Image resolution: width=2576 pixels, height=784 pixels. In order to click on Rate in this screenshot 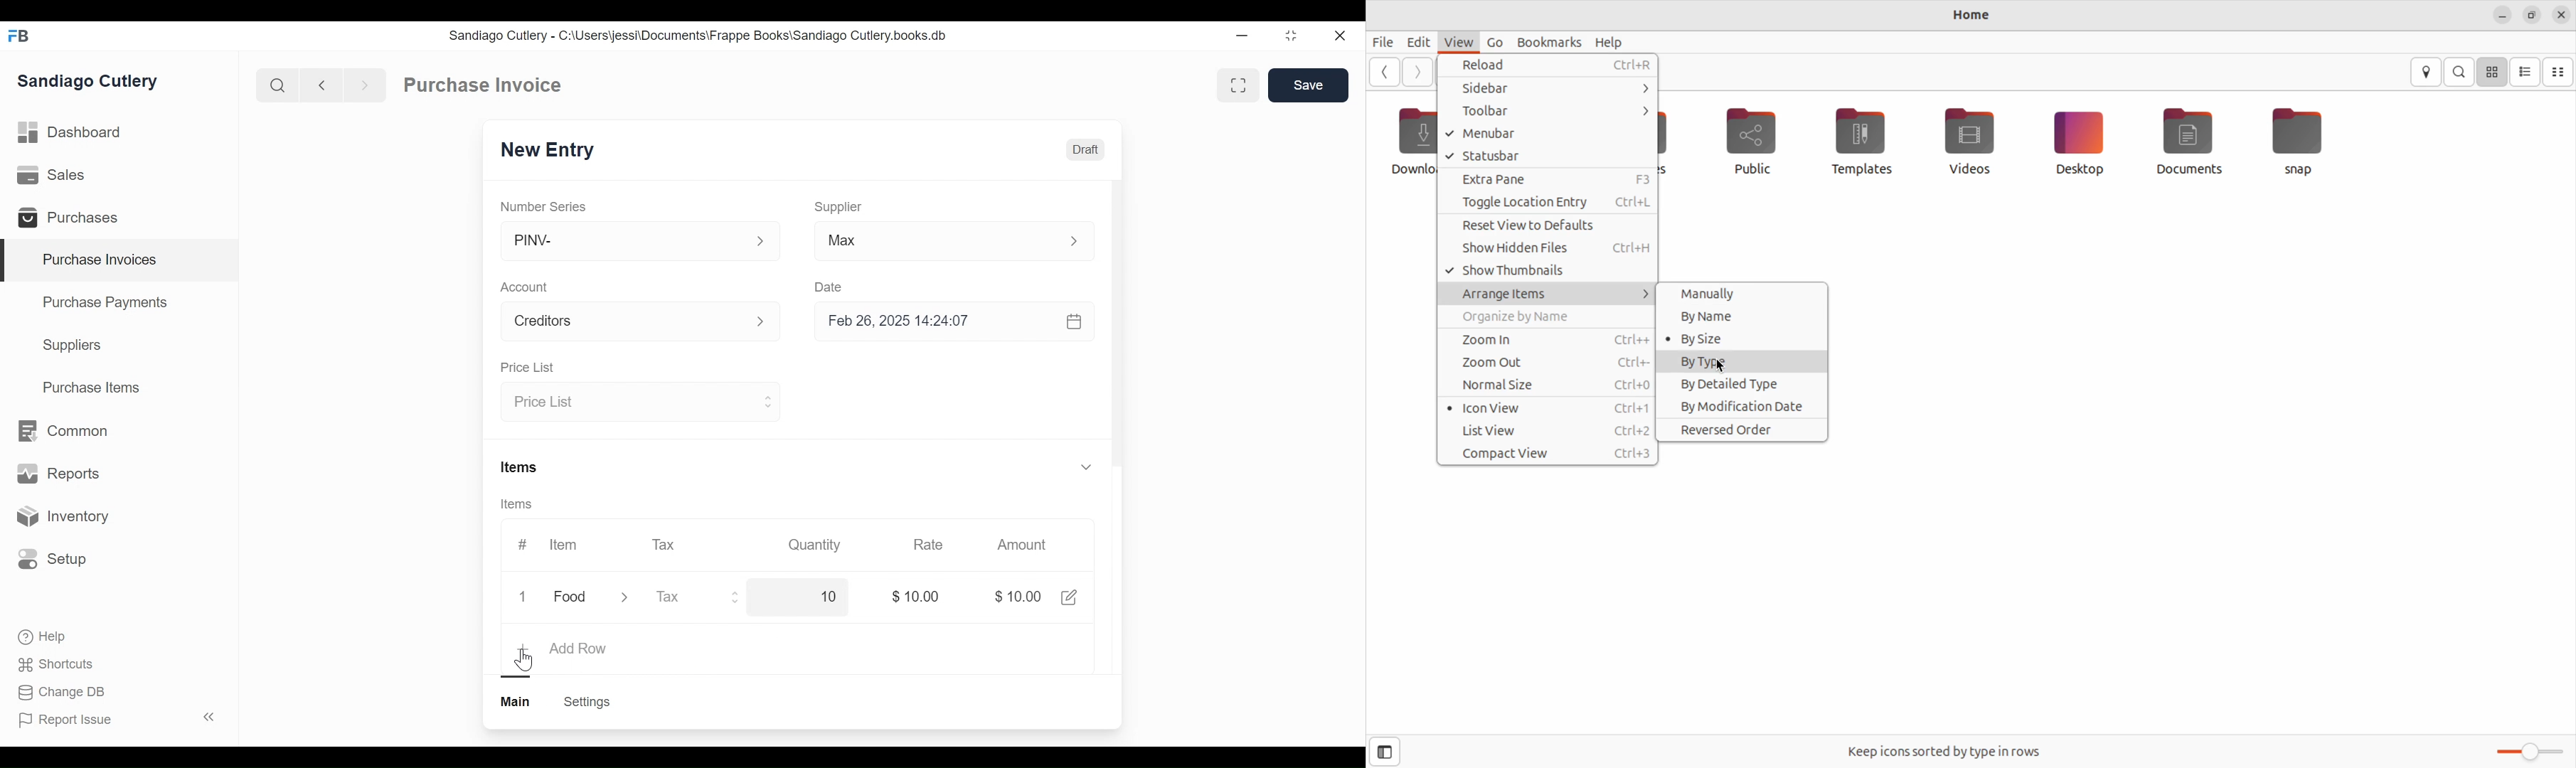, I will do `click(927, 545)`.